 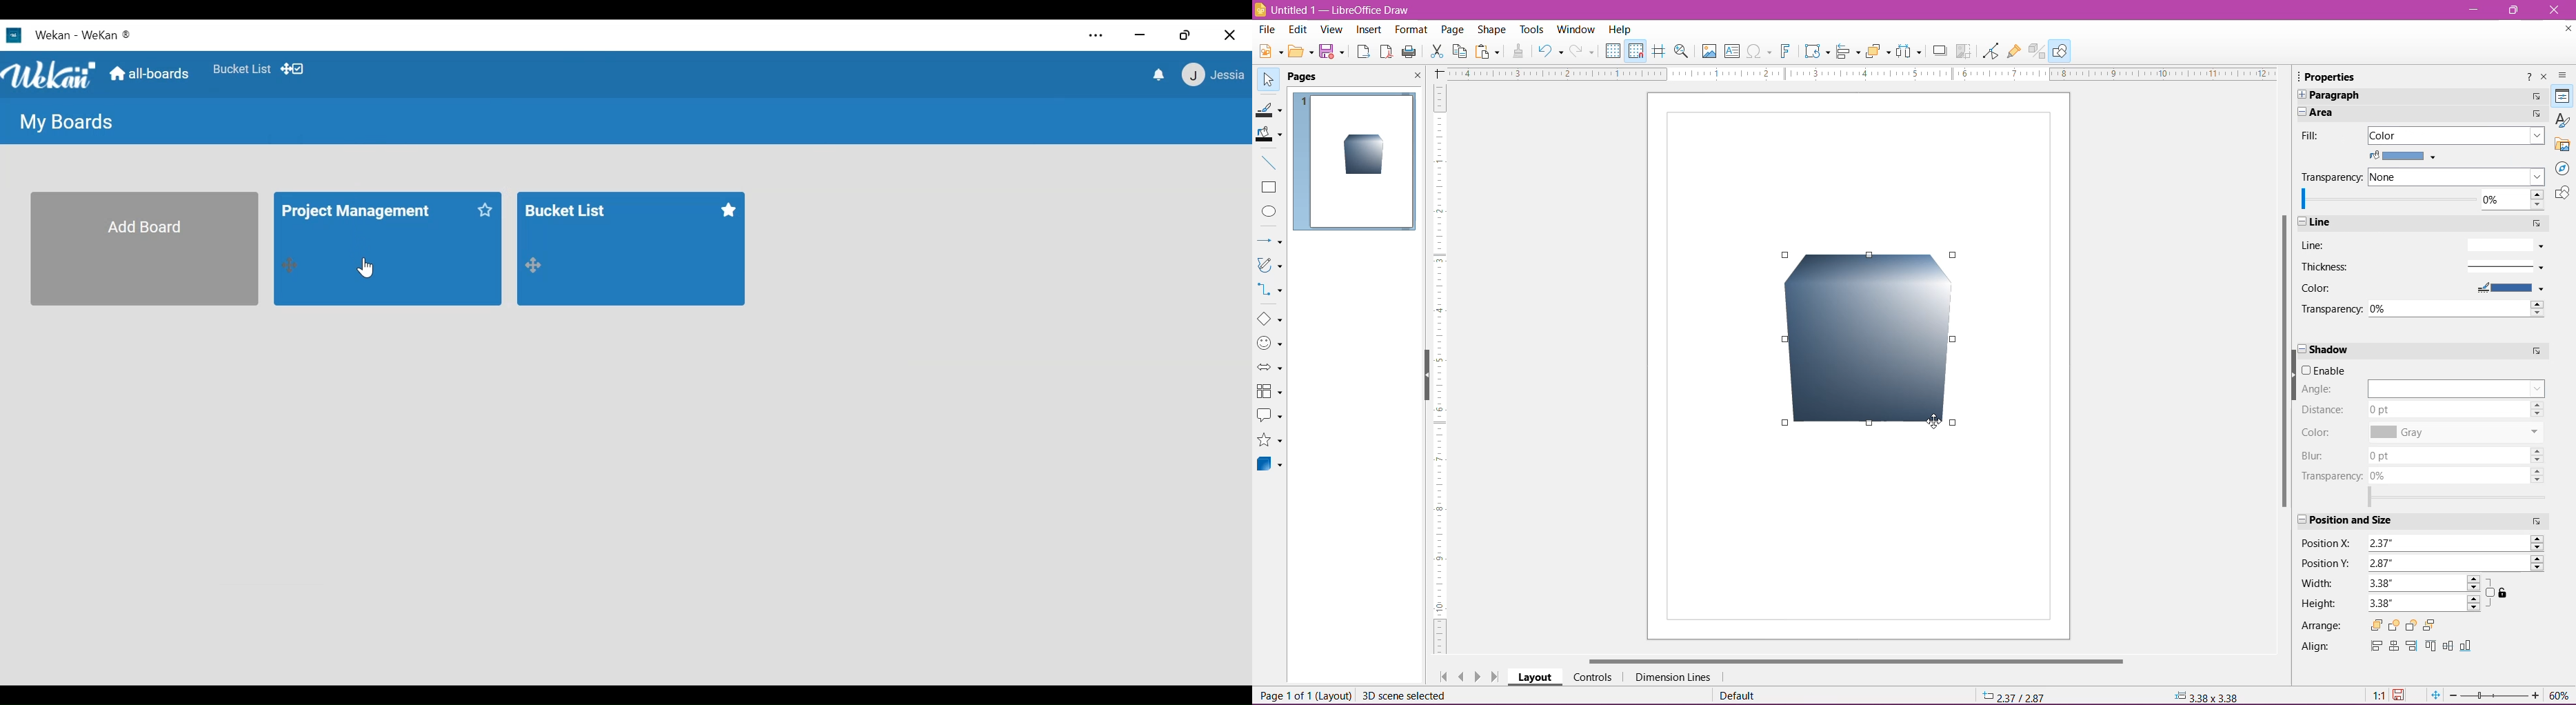 I want to click on Keep ratio, so click(x=2499, y=593).